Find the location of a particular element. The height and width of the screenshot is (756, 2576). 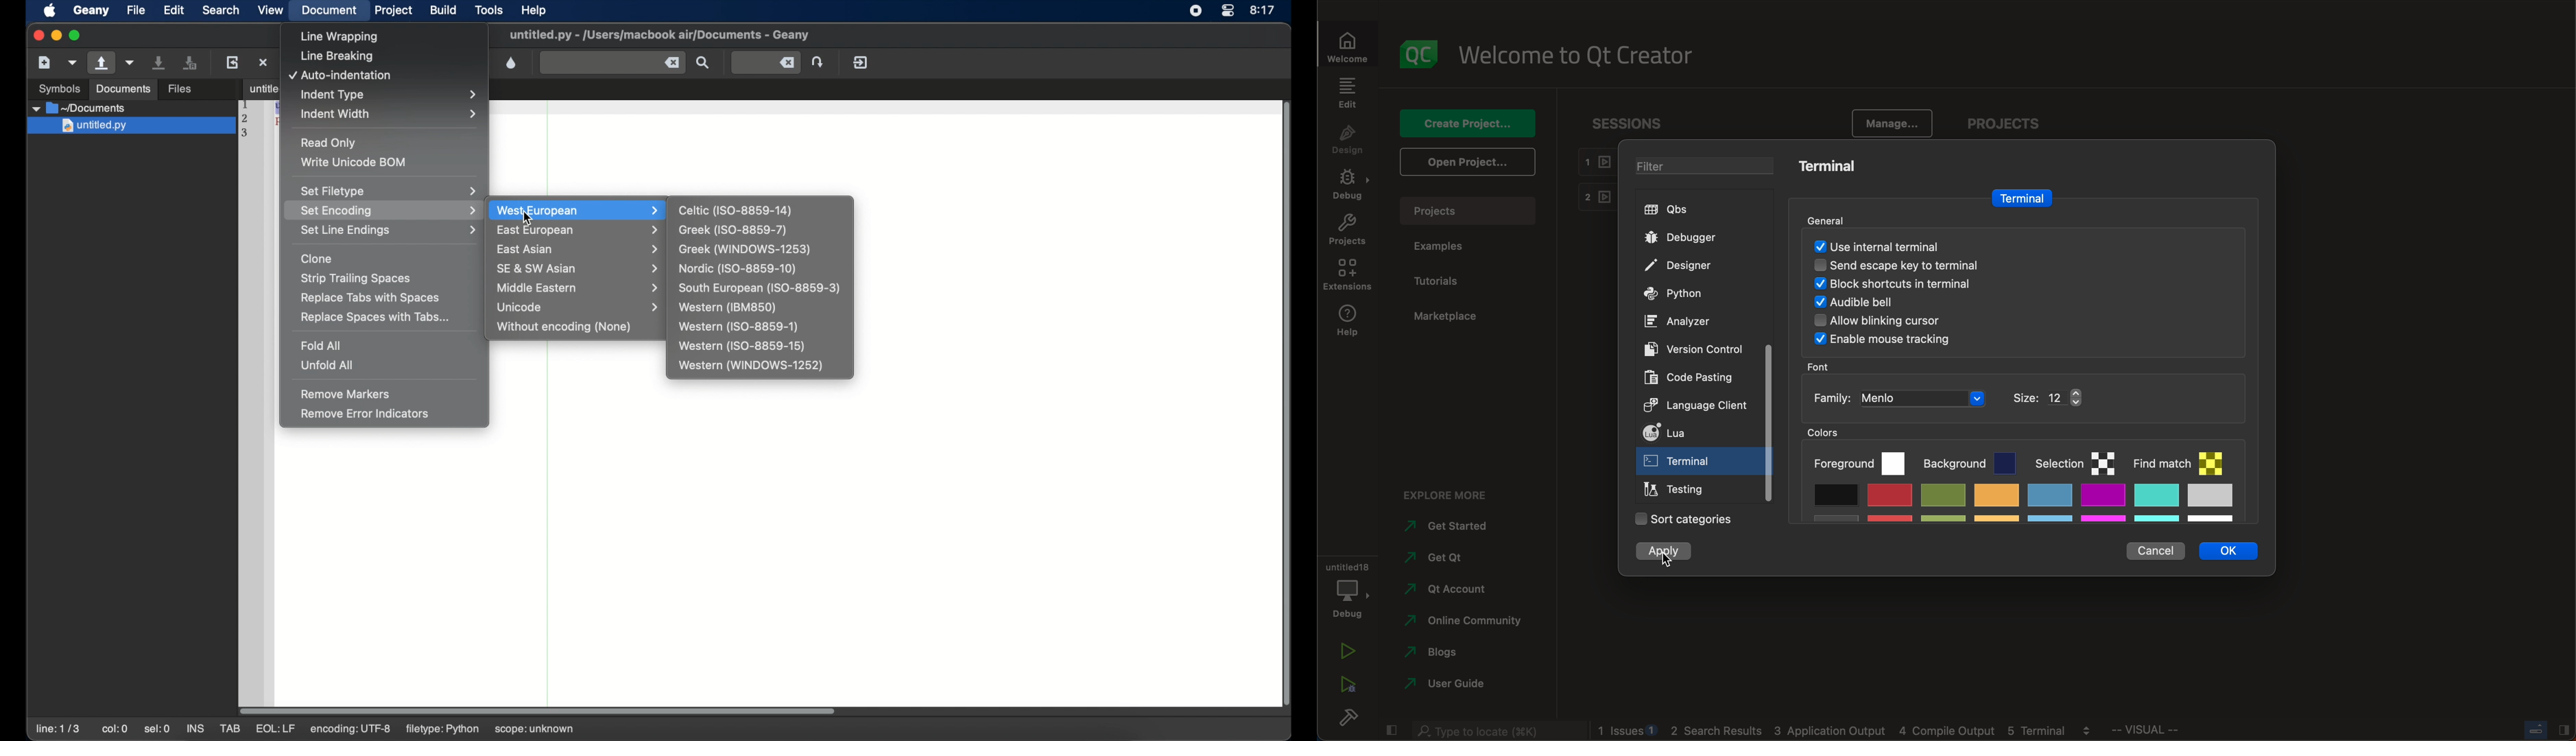

cancel is located at coordinates (2154, 549).